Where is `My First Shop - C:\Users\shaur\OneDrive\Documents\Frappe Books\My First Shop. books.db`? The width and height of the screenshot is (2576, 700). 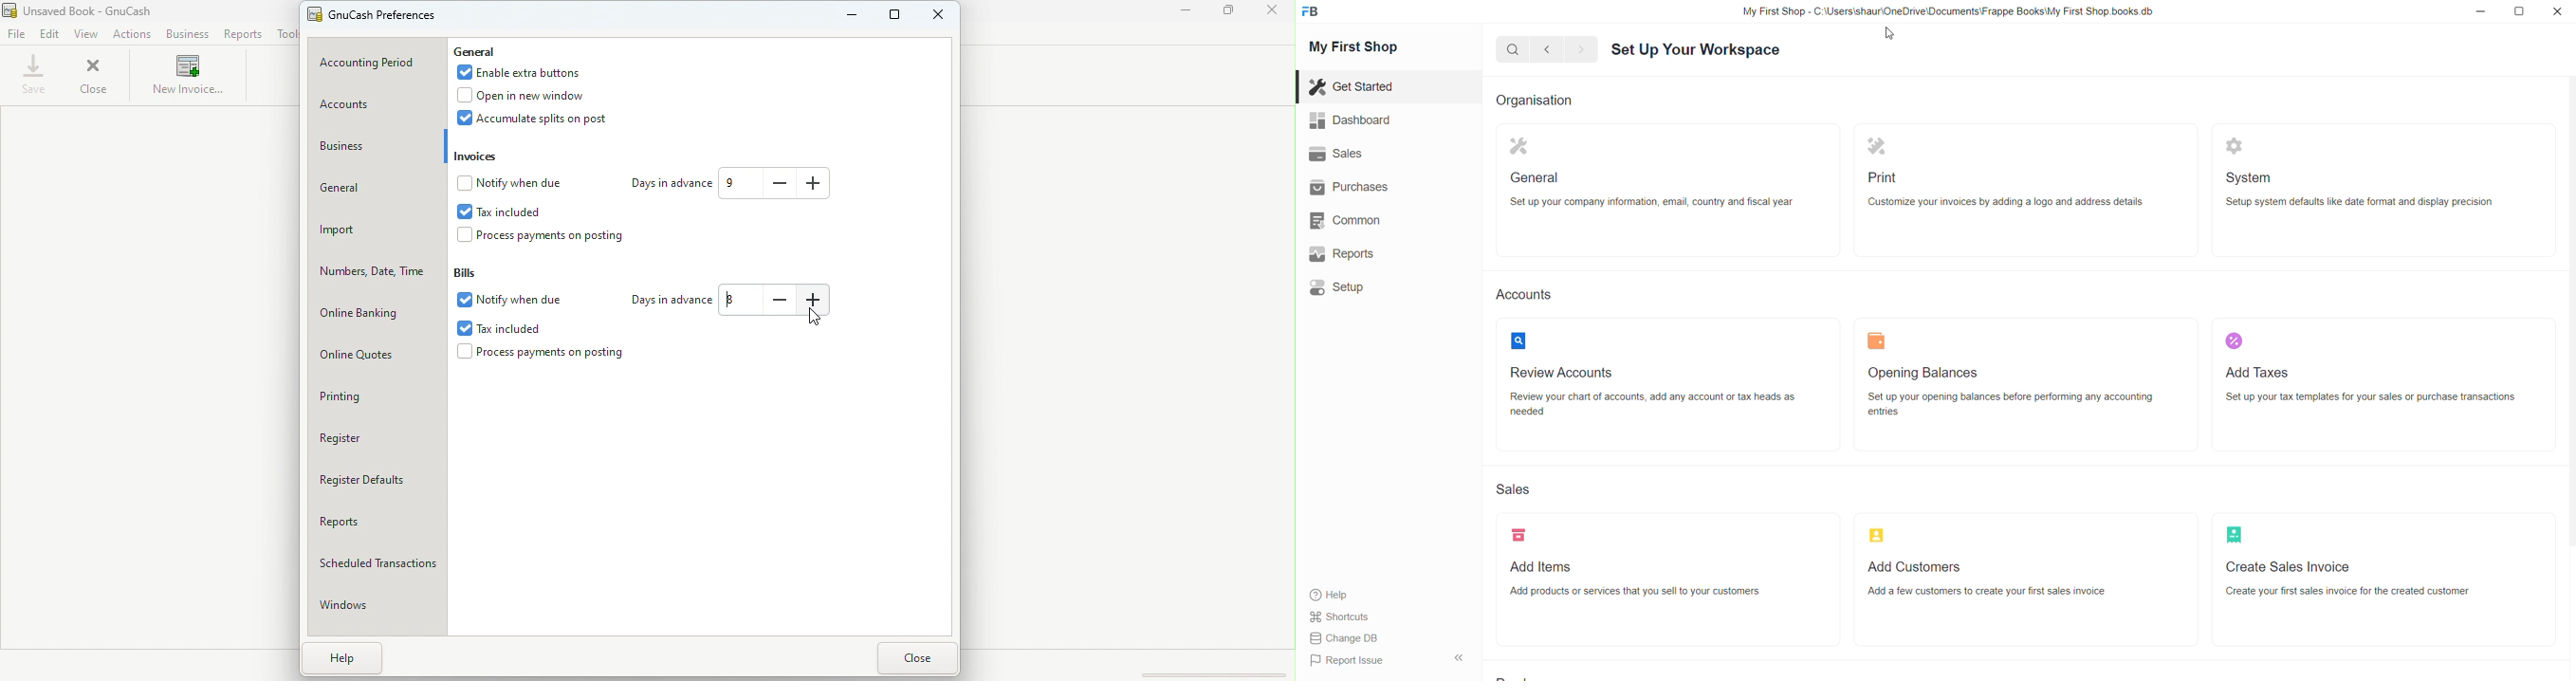
My First Shop - C:\Users\shaur\OneDrive\Documents\Frappe Books\My First Shop. books.db is located at coordinates (1951, 12).